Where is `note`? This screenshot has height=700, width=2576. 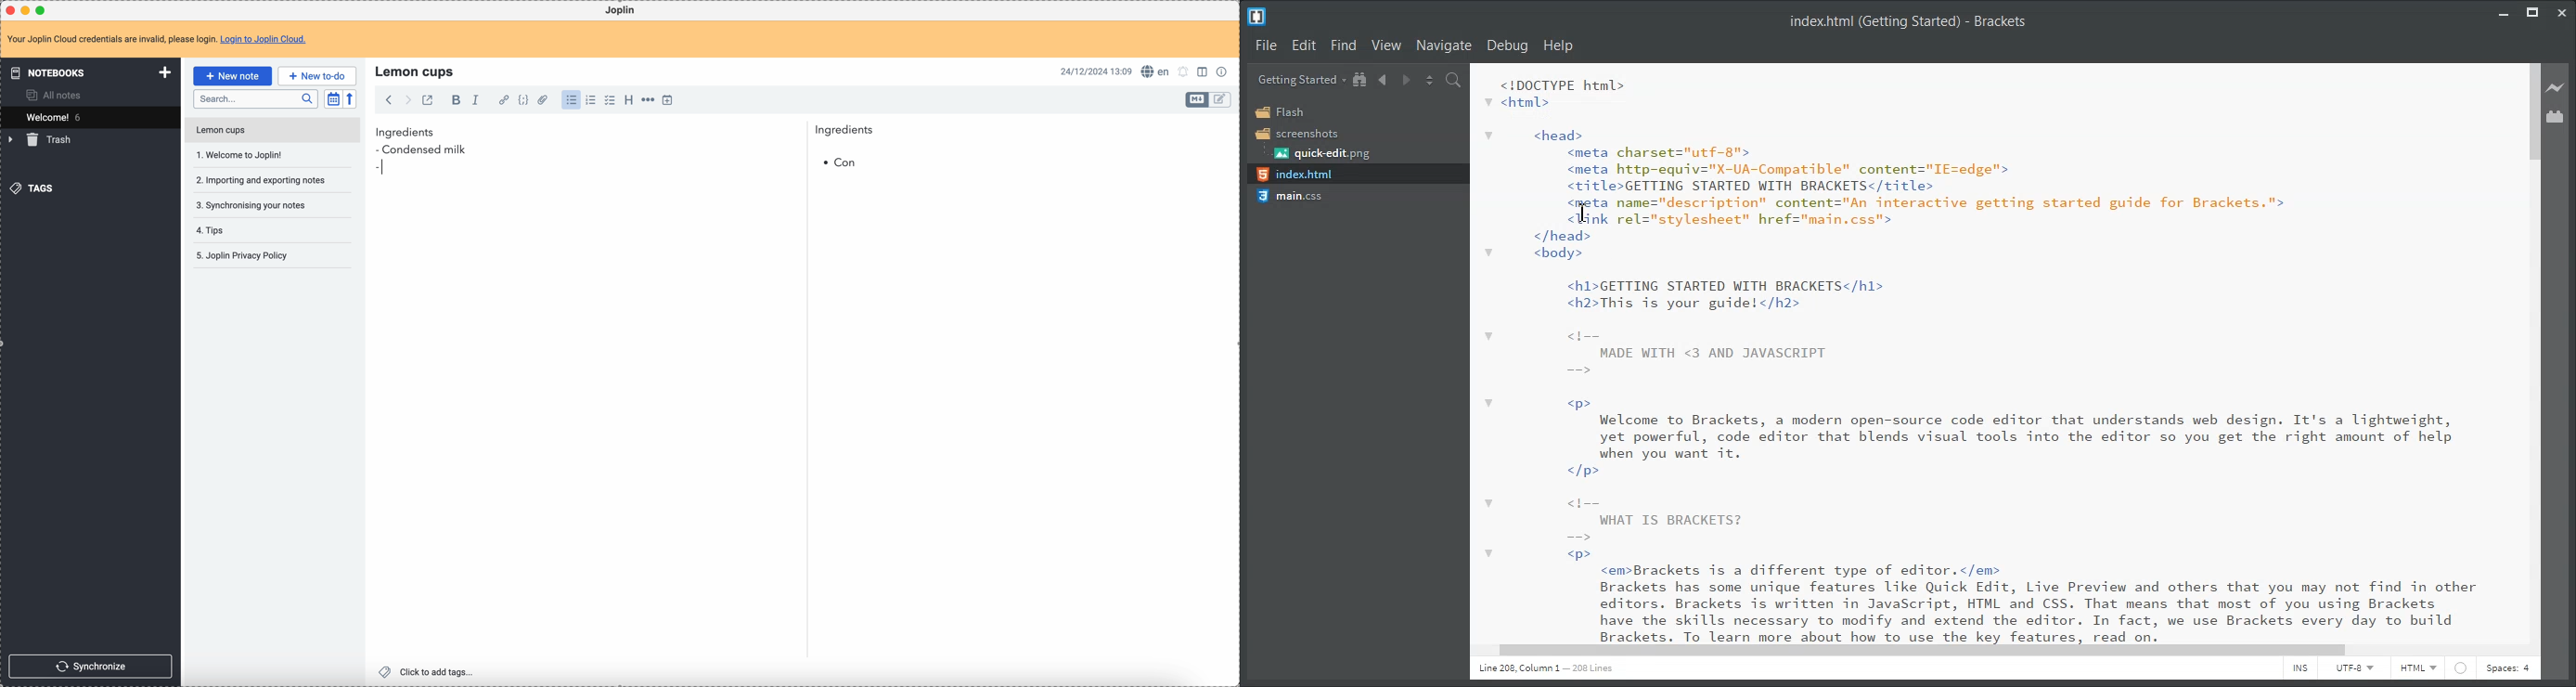 note is located at coordinates (163, 40).